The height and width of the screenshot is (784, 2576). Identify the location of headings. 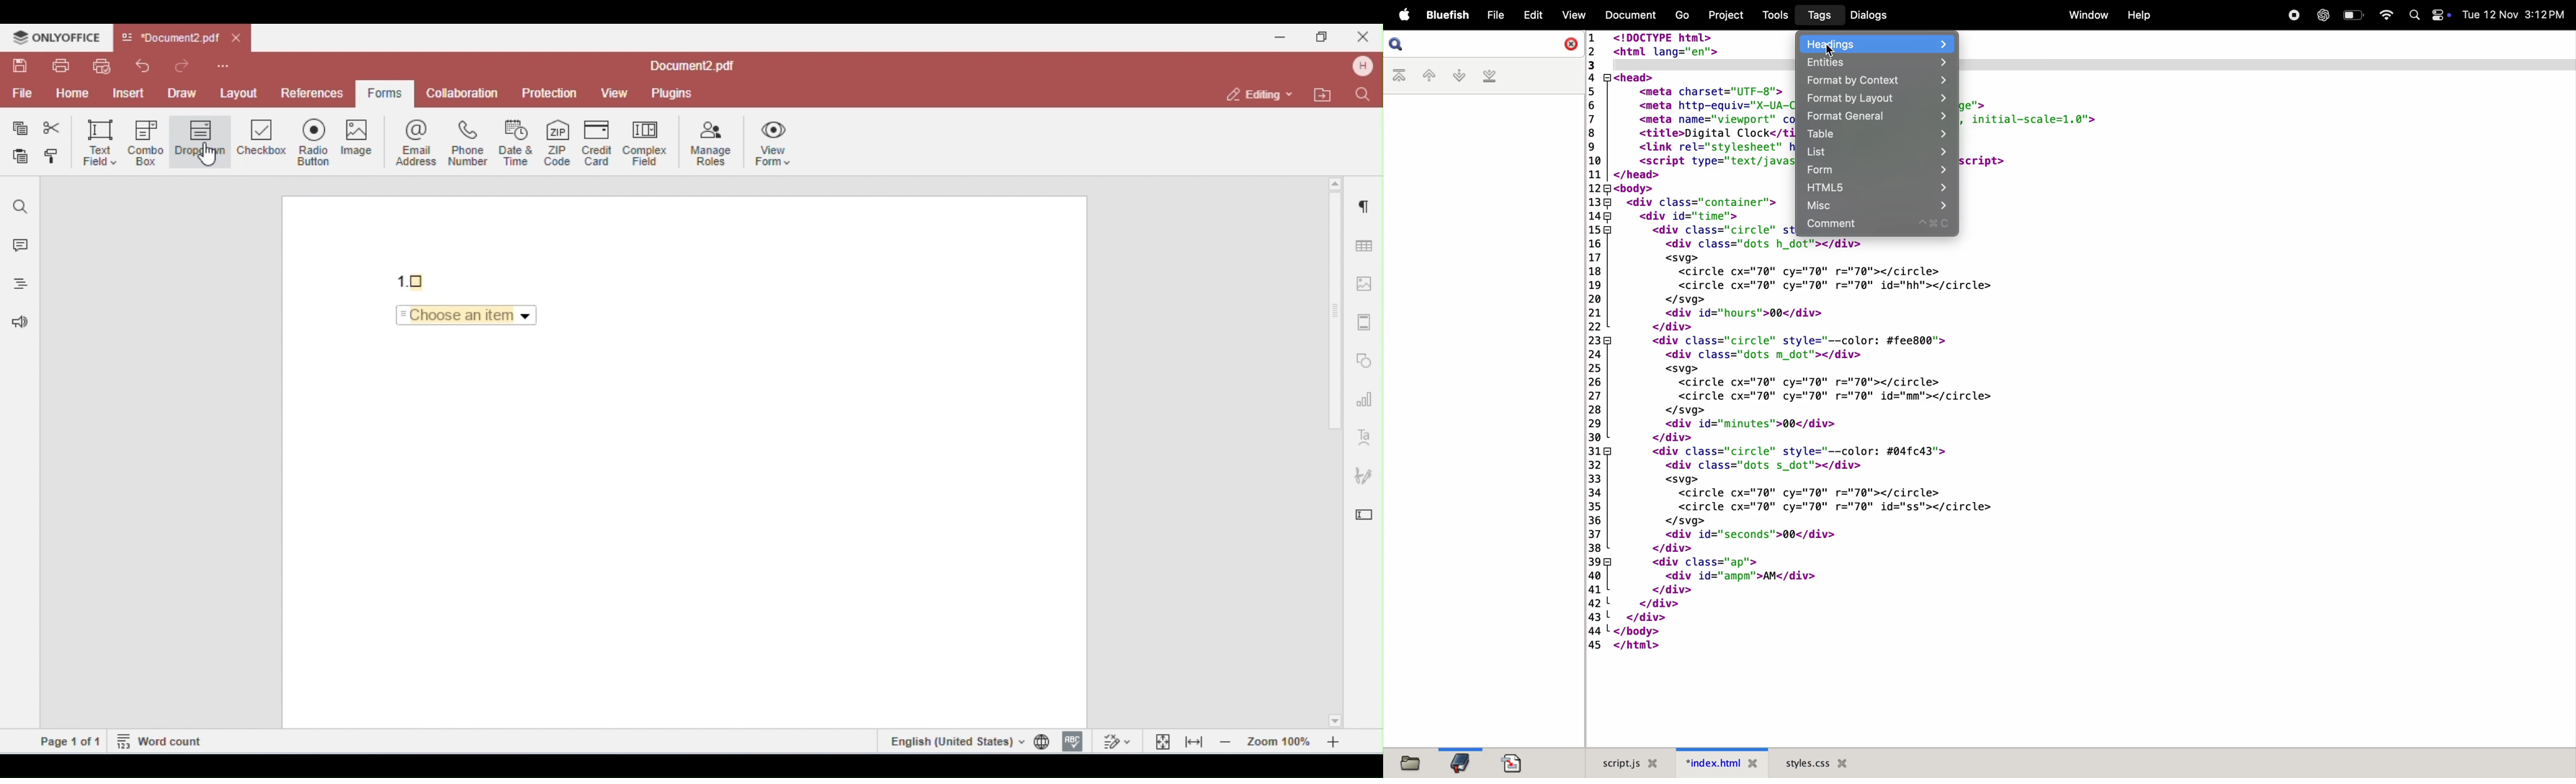
(1877, 44).